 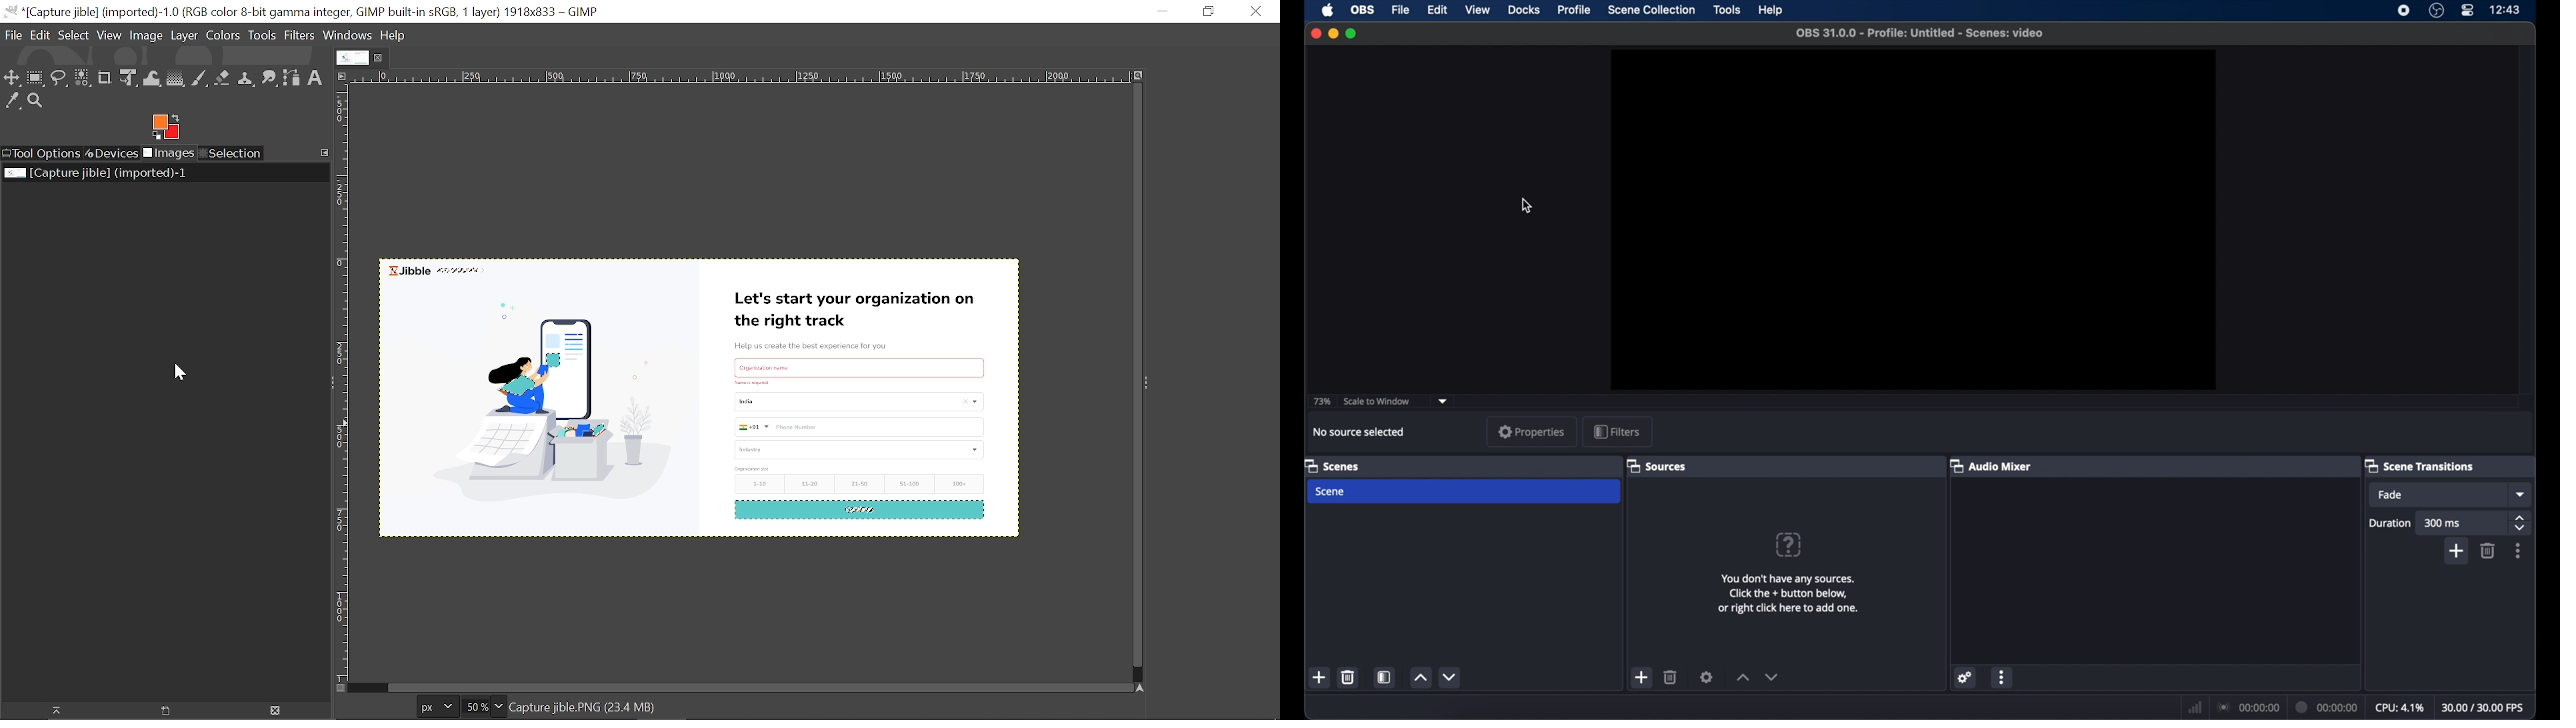 I want to click on fps, so click(x=2483, y=707).